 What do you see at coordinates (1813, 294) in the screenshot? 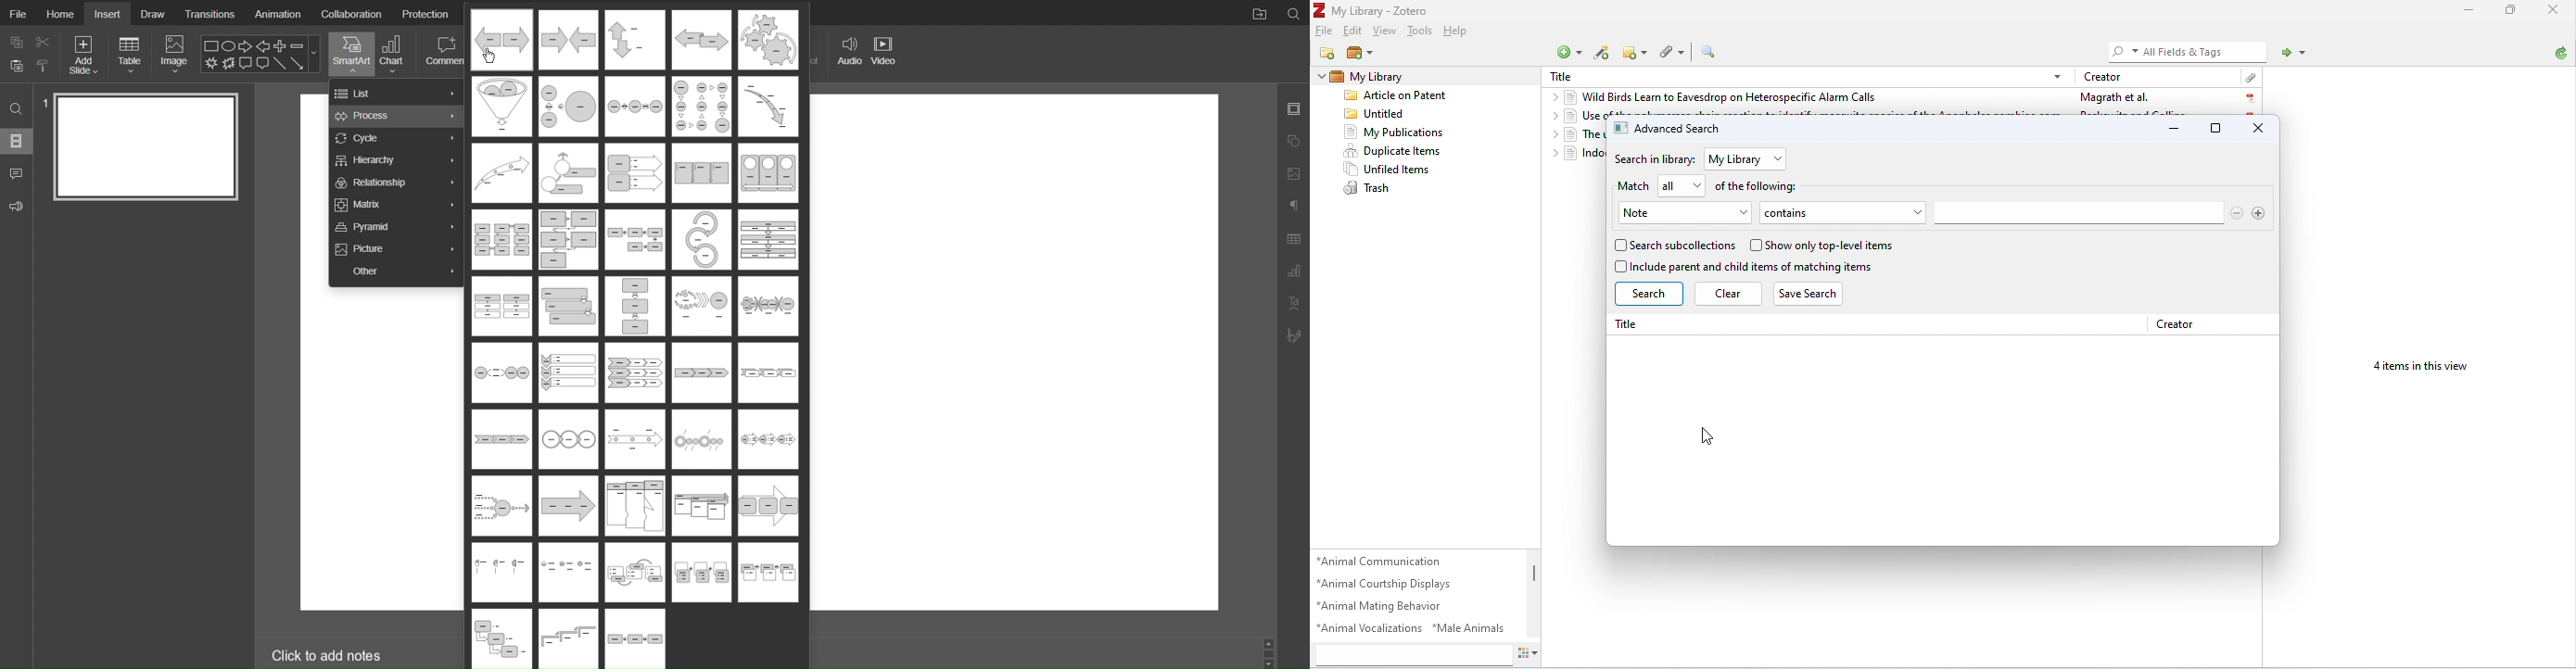
I see `save search` at bounding box center [1813, 294].